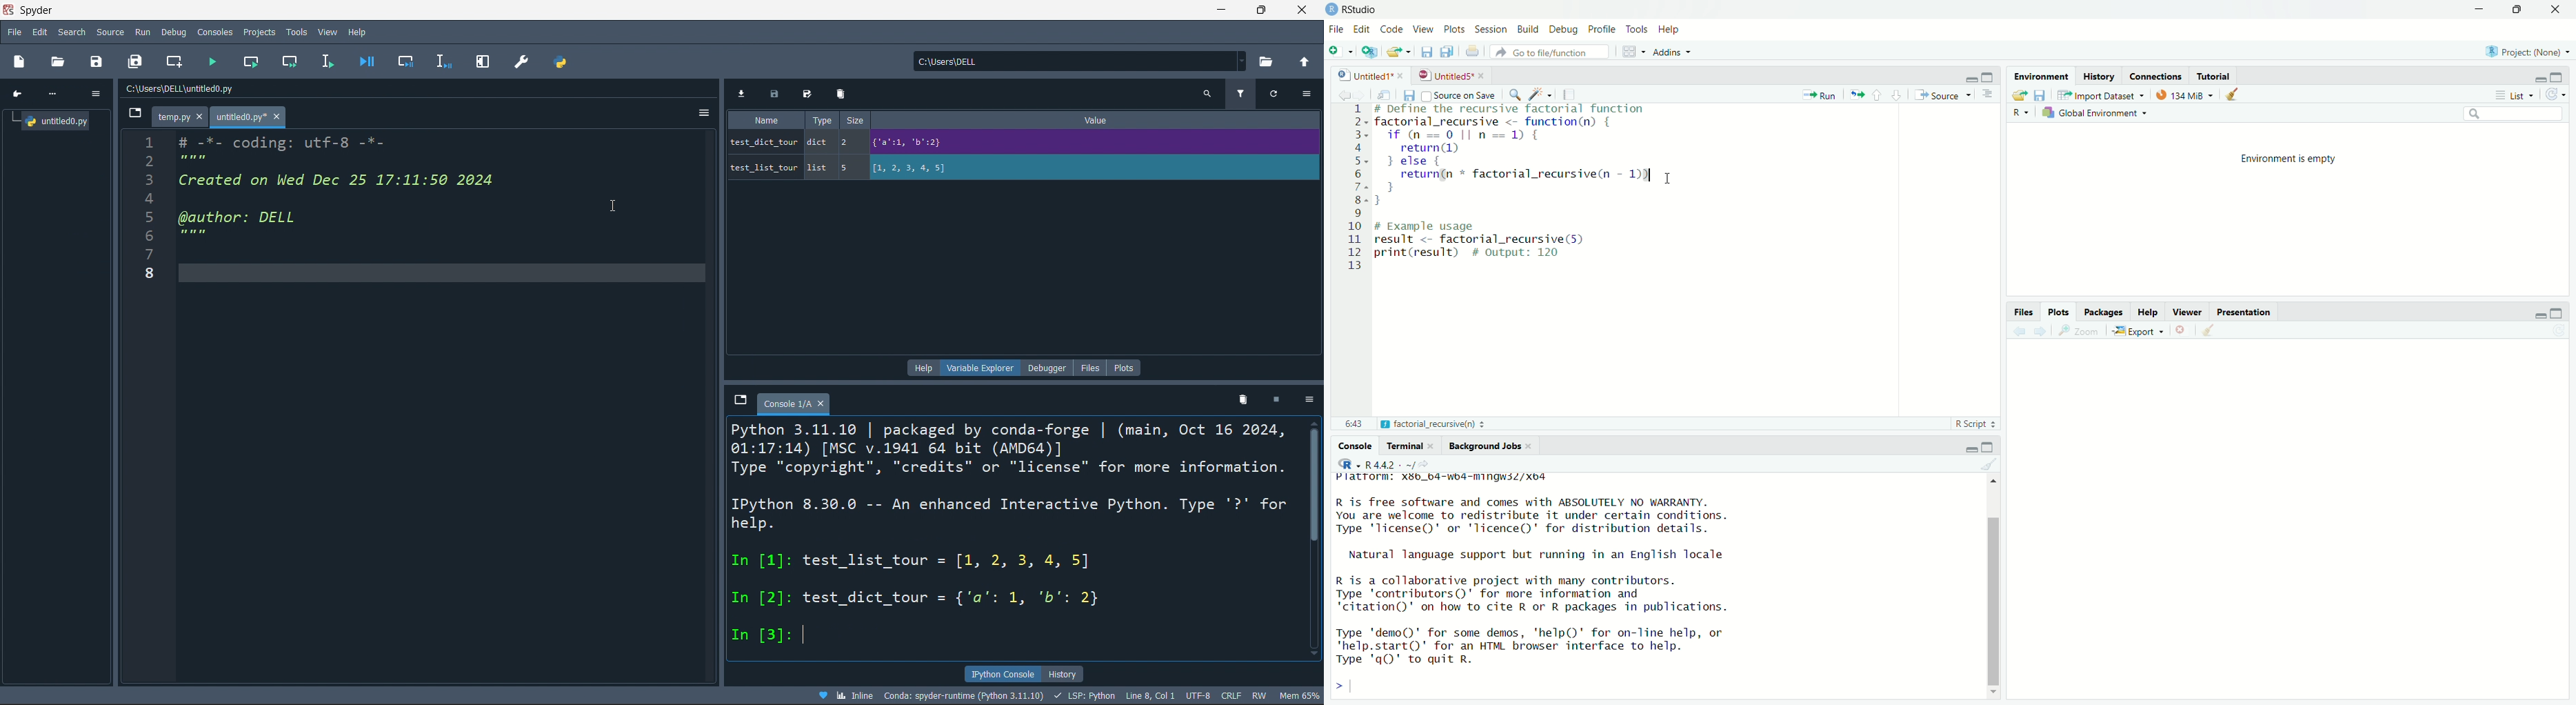 The height and width of the screenshot is (728, 2576). Describe the element at coordinates (137, 117) in the screenshot. I see `button` at that location.